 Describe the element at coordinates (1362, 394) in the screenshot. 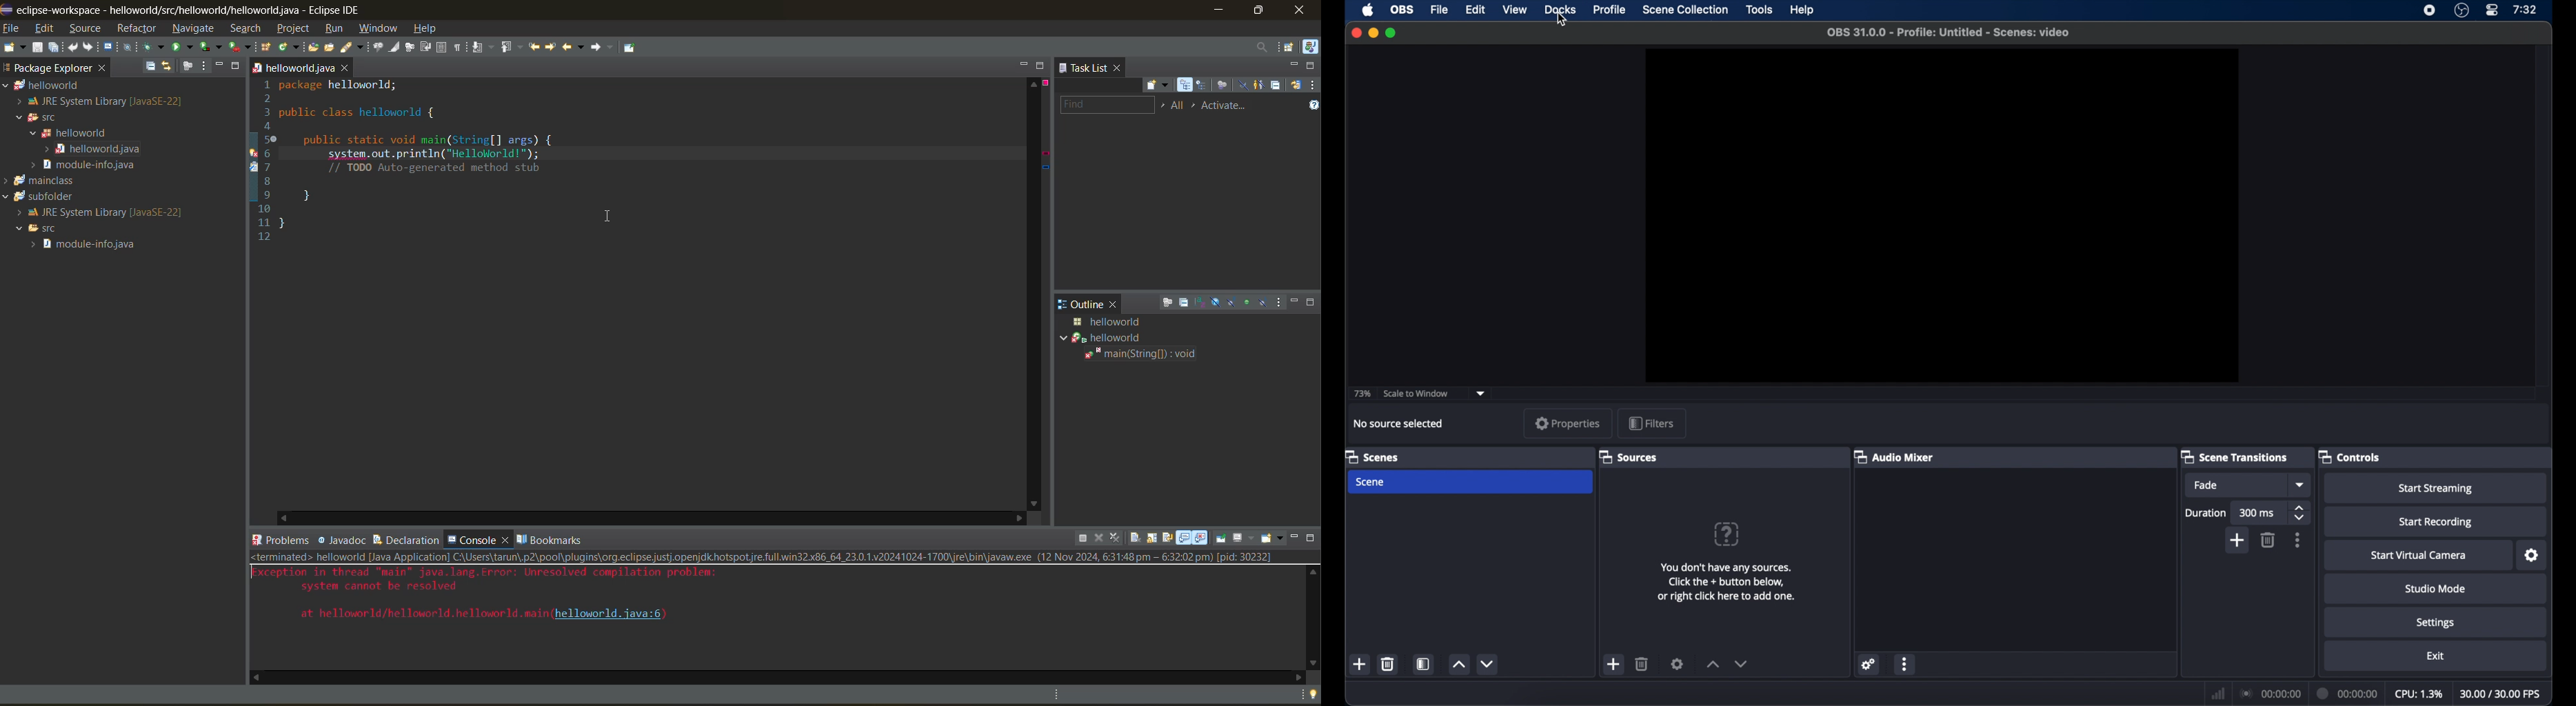

I see `73%` at that location.